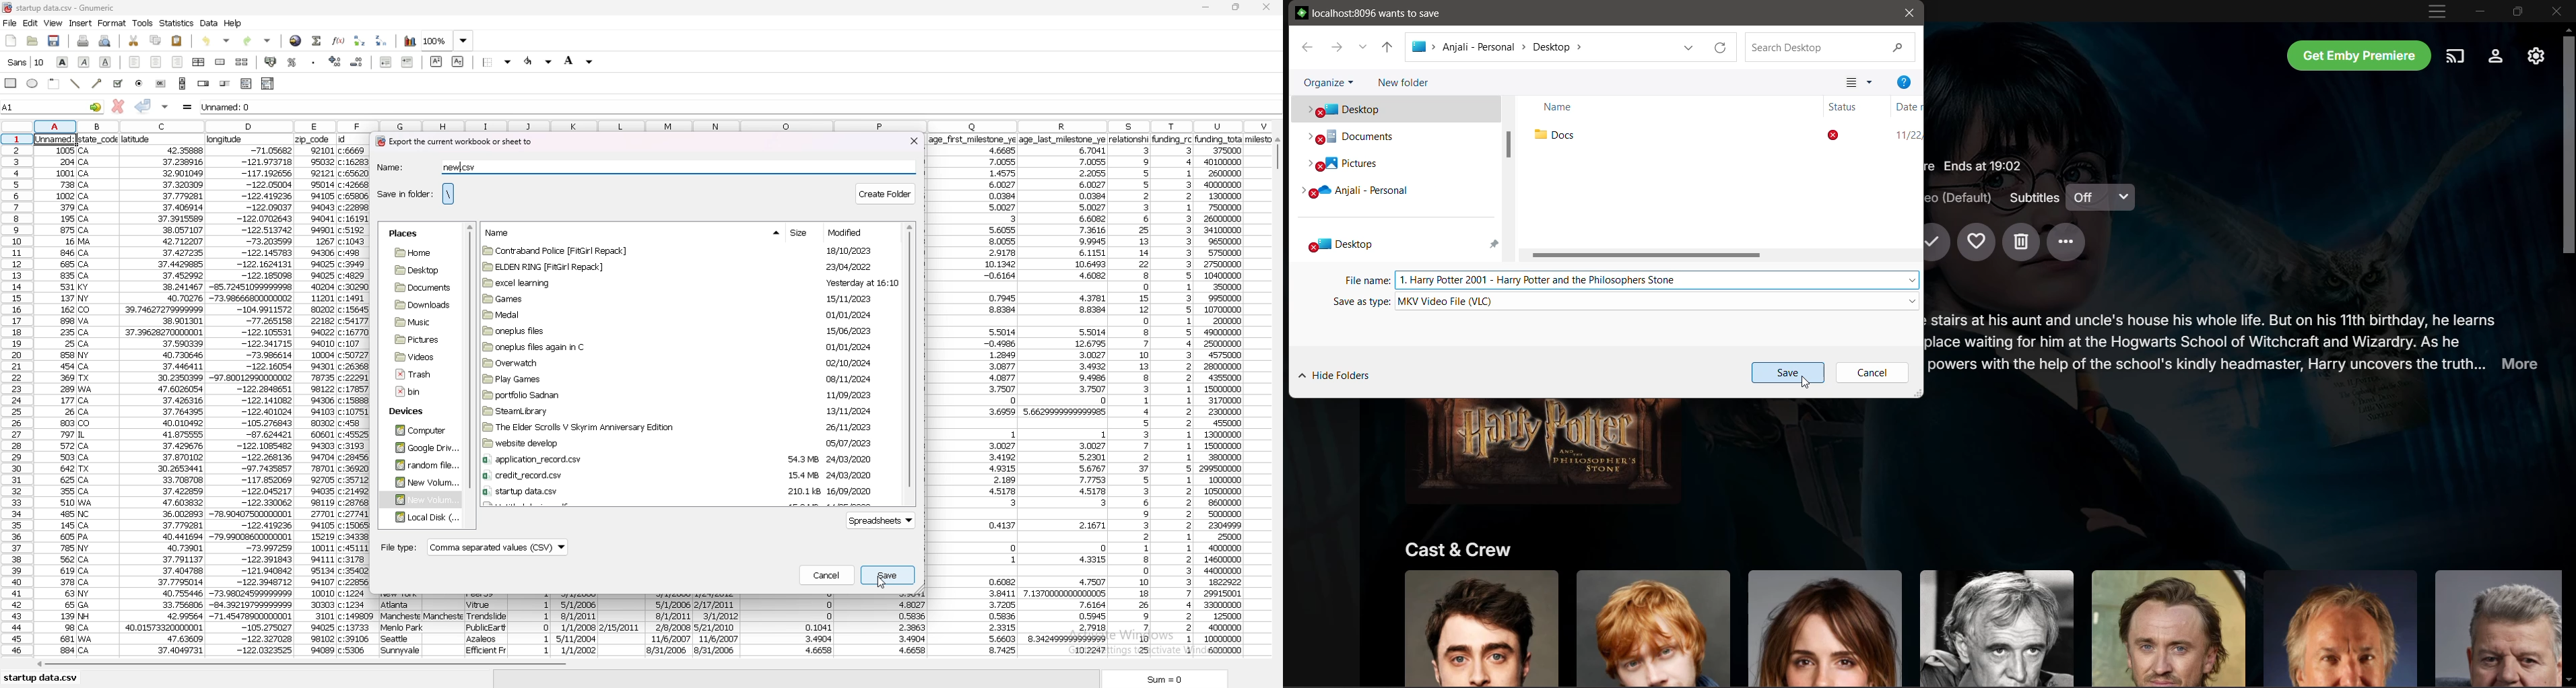  Describe the element at coordinates (269, 83) in the screenshot. I see `combo box` at that location.